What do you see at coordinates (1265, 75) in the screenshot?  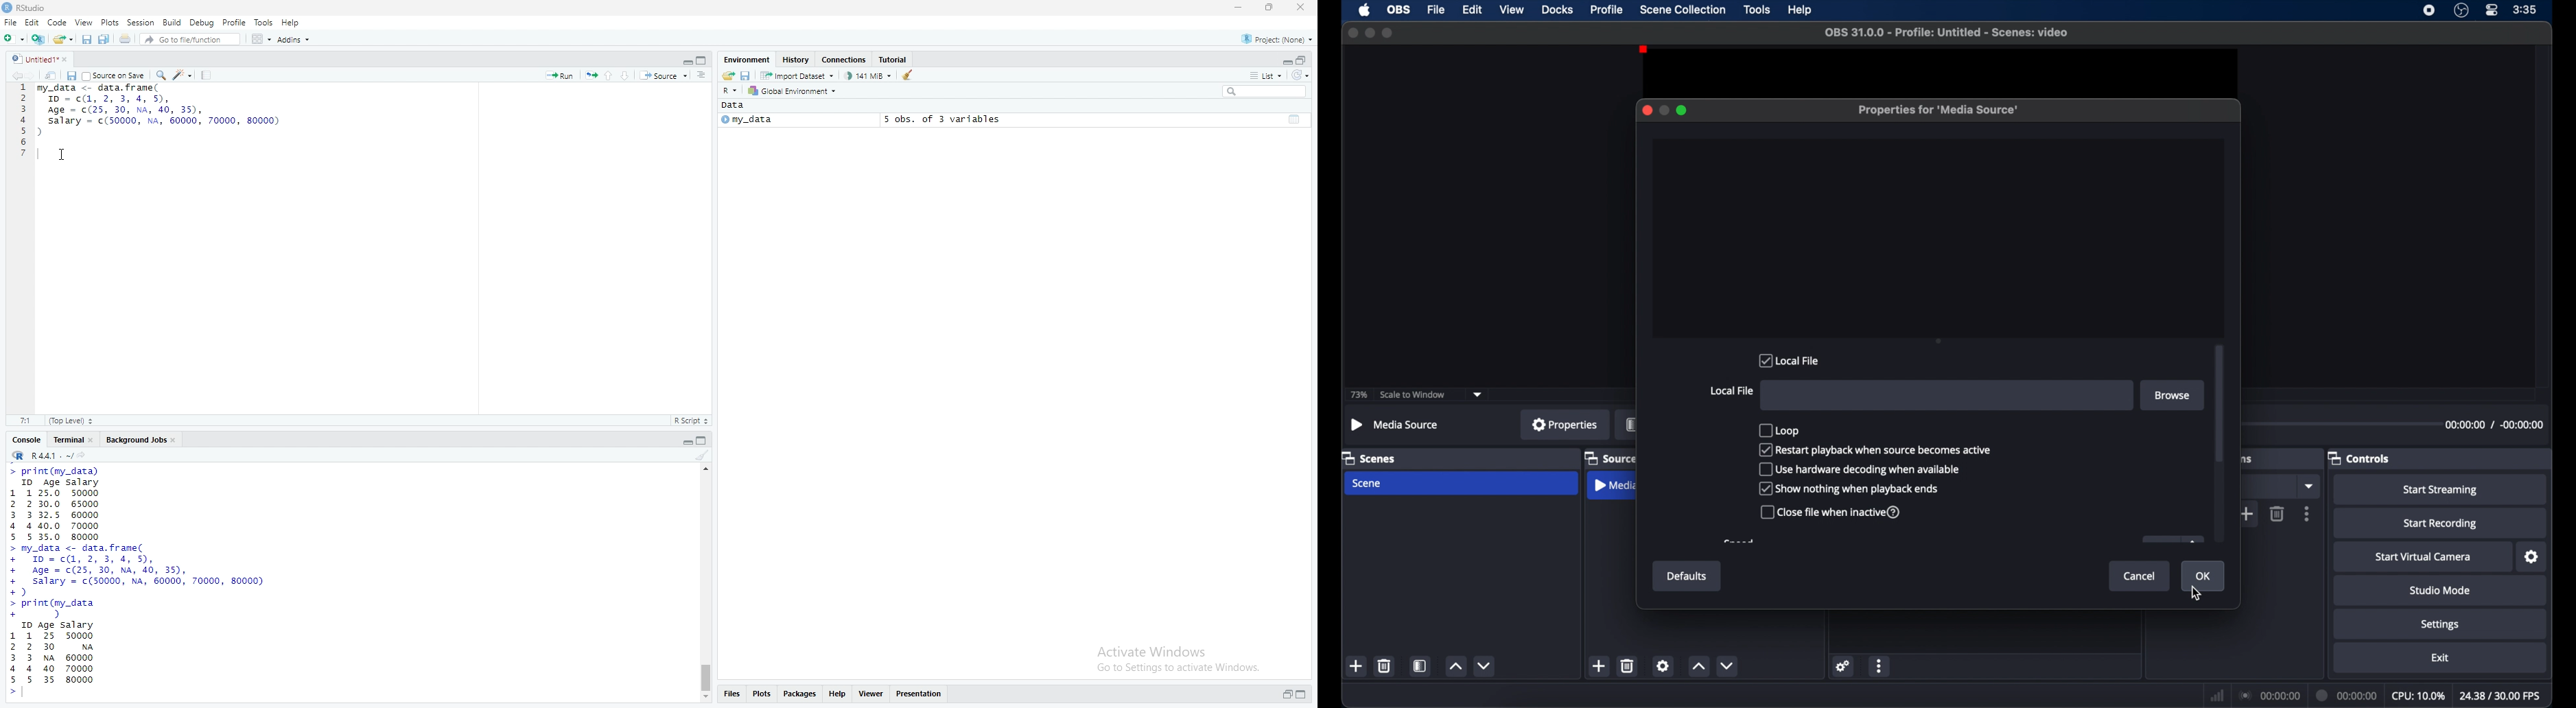 I see `list` at bounding box center [1265, 75].